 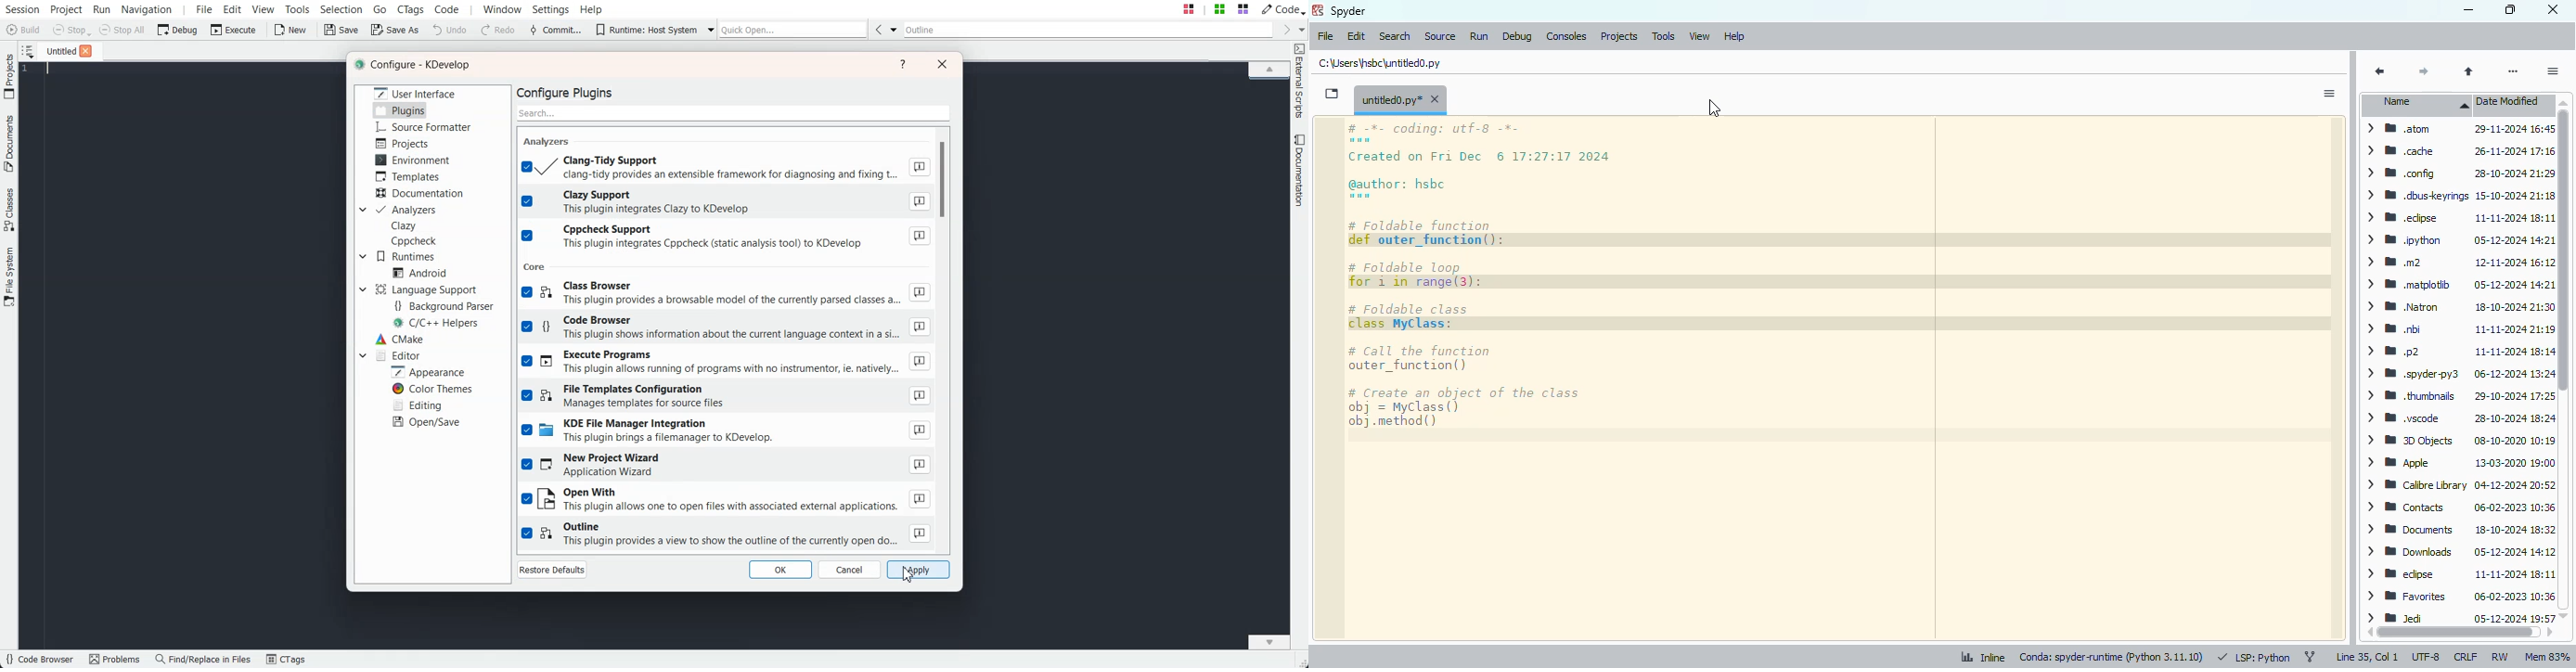 I want to click on file names, so click(x=2415, y=371).